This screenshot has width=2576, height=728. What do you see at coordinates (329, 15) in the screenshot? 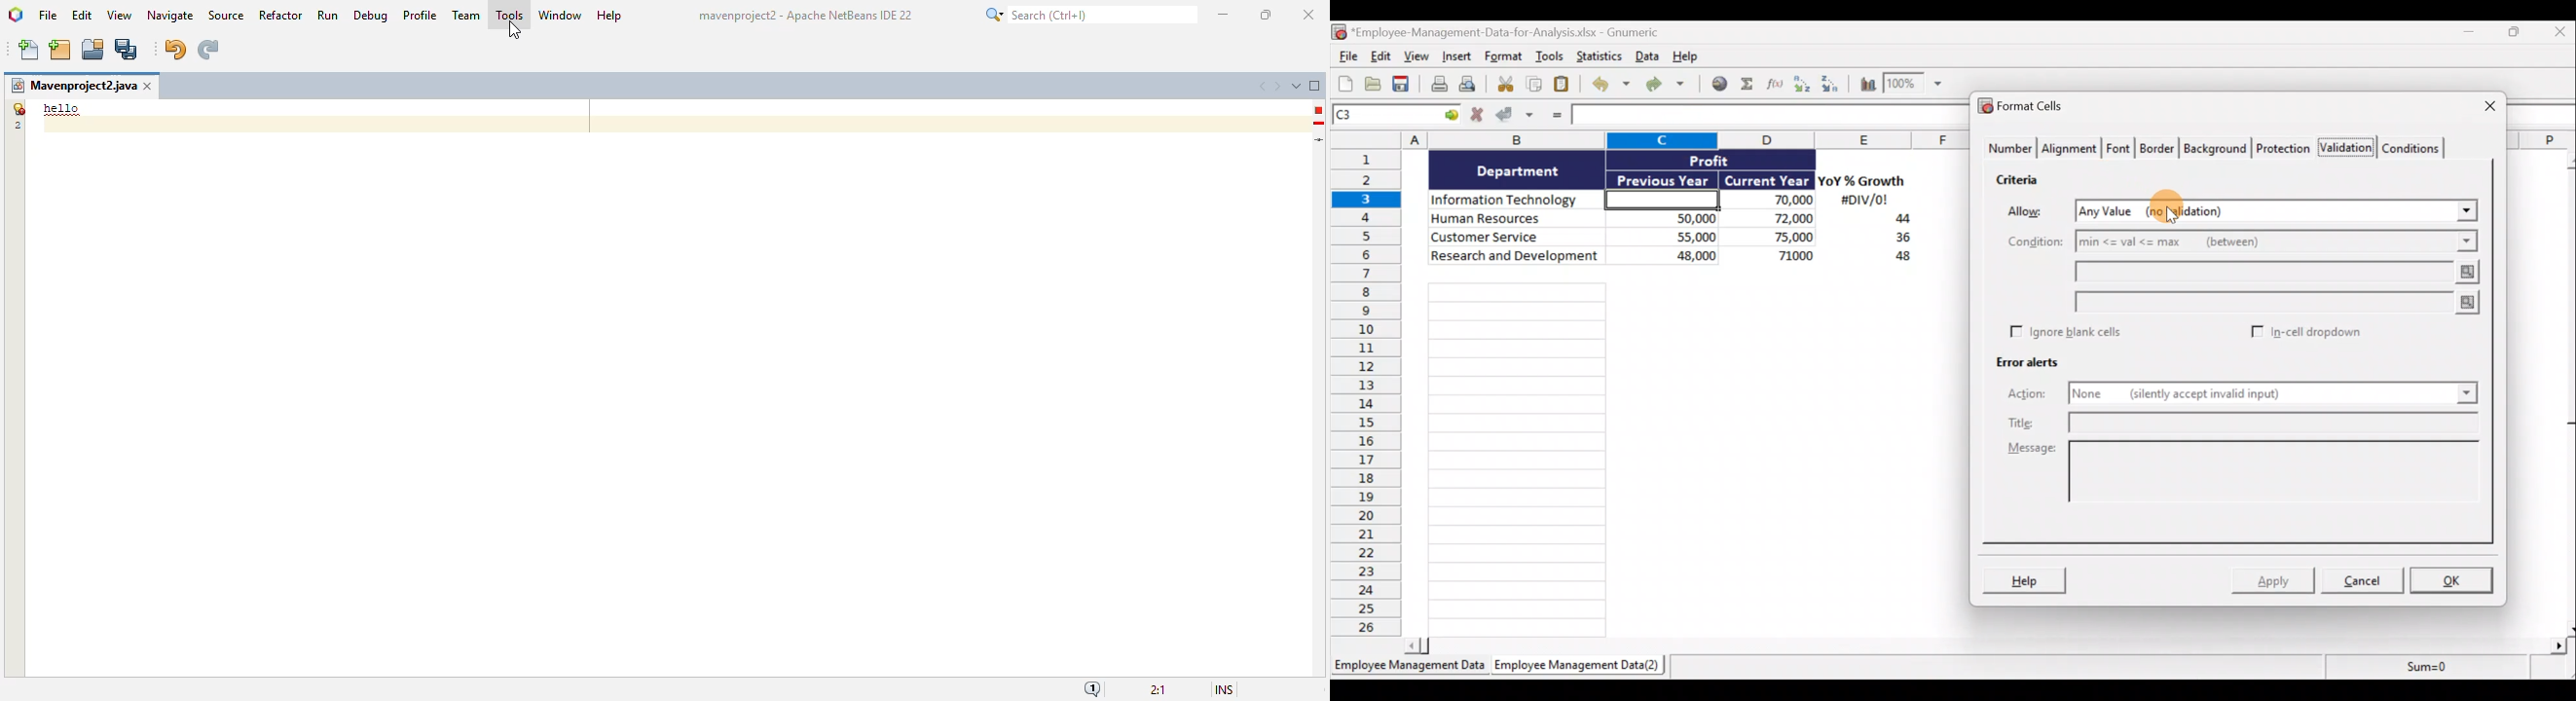
I see `run` at bounding box center [329, 15].